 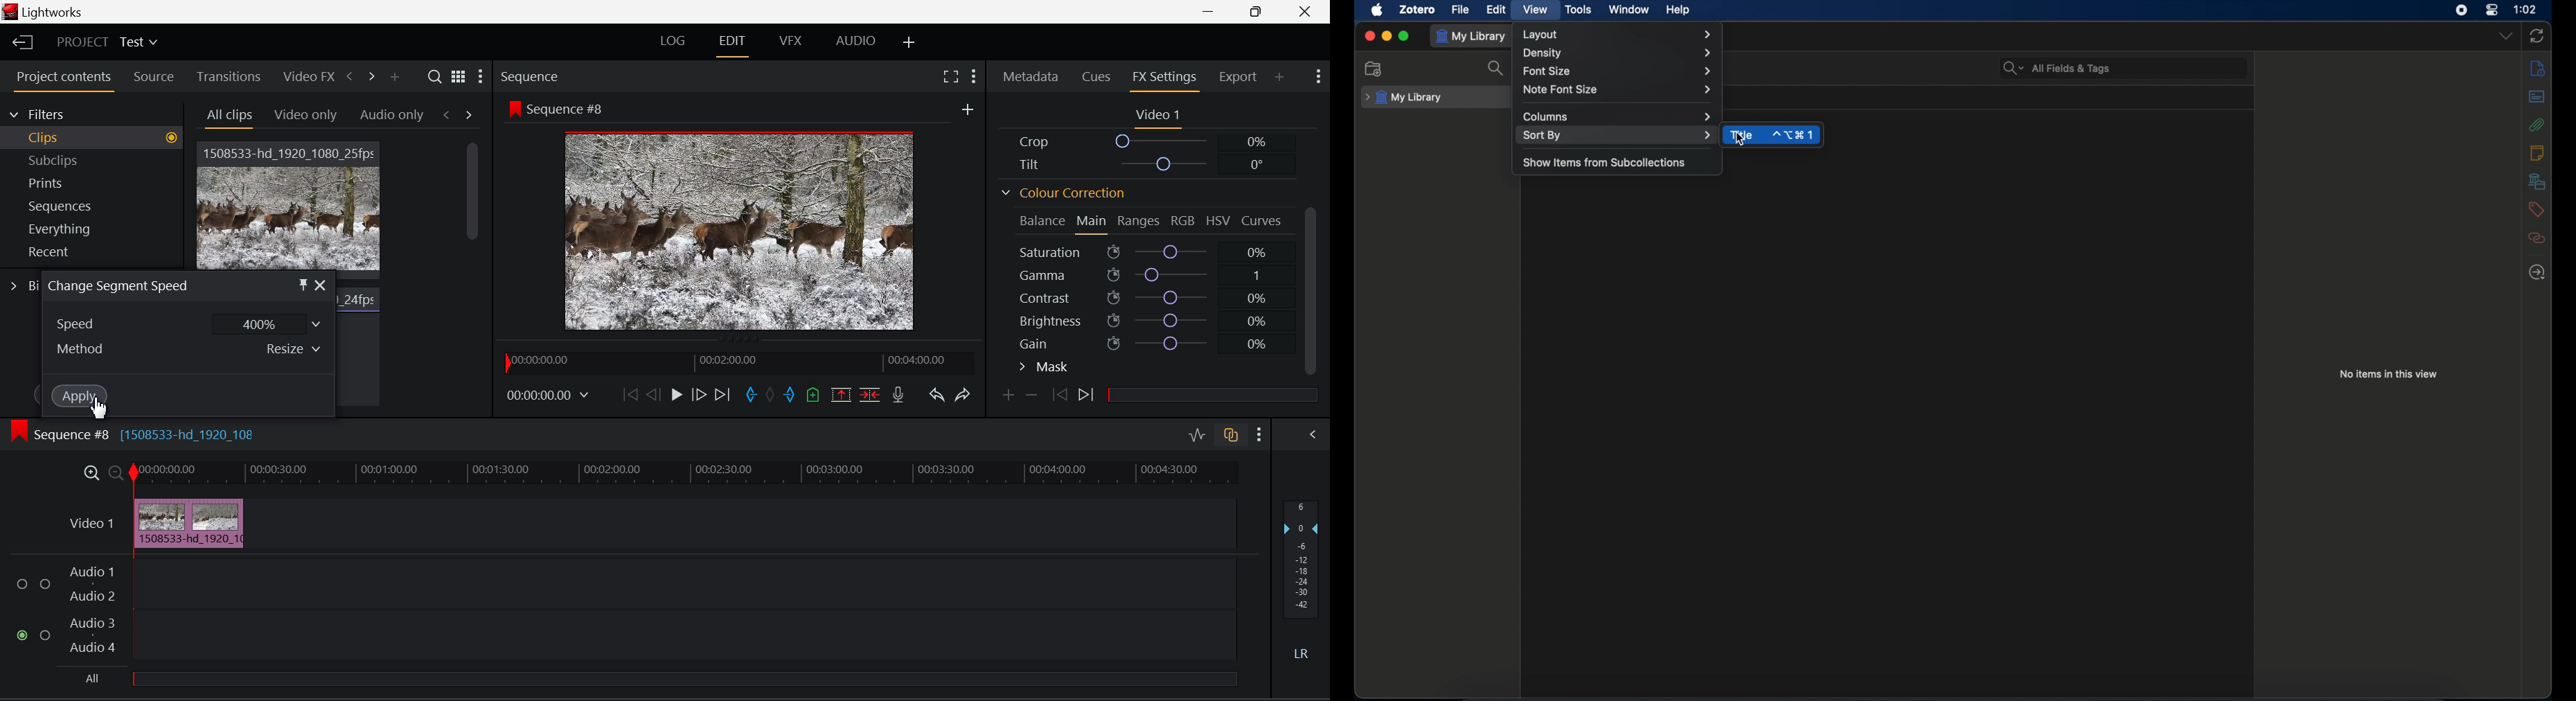 I want to click on minimize, so click(x=1387, y=36).